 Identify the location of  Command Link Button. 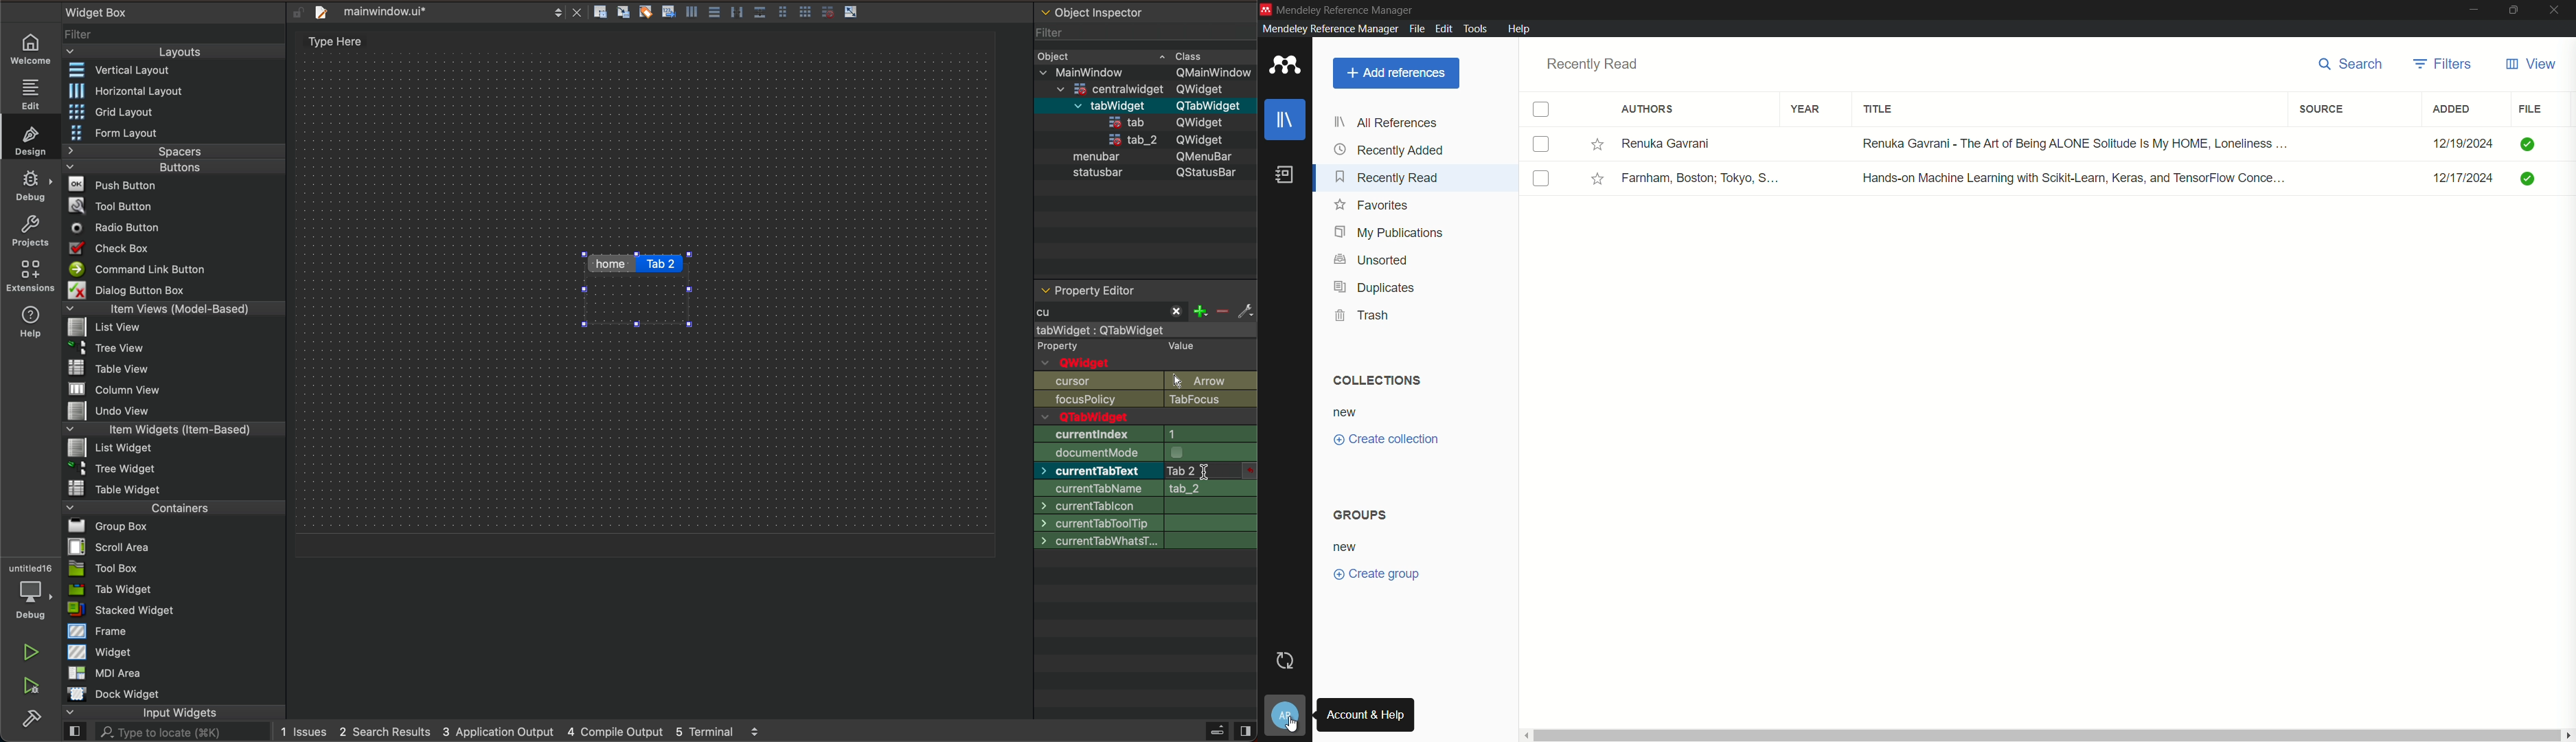
(136, 269).